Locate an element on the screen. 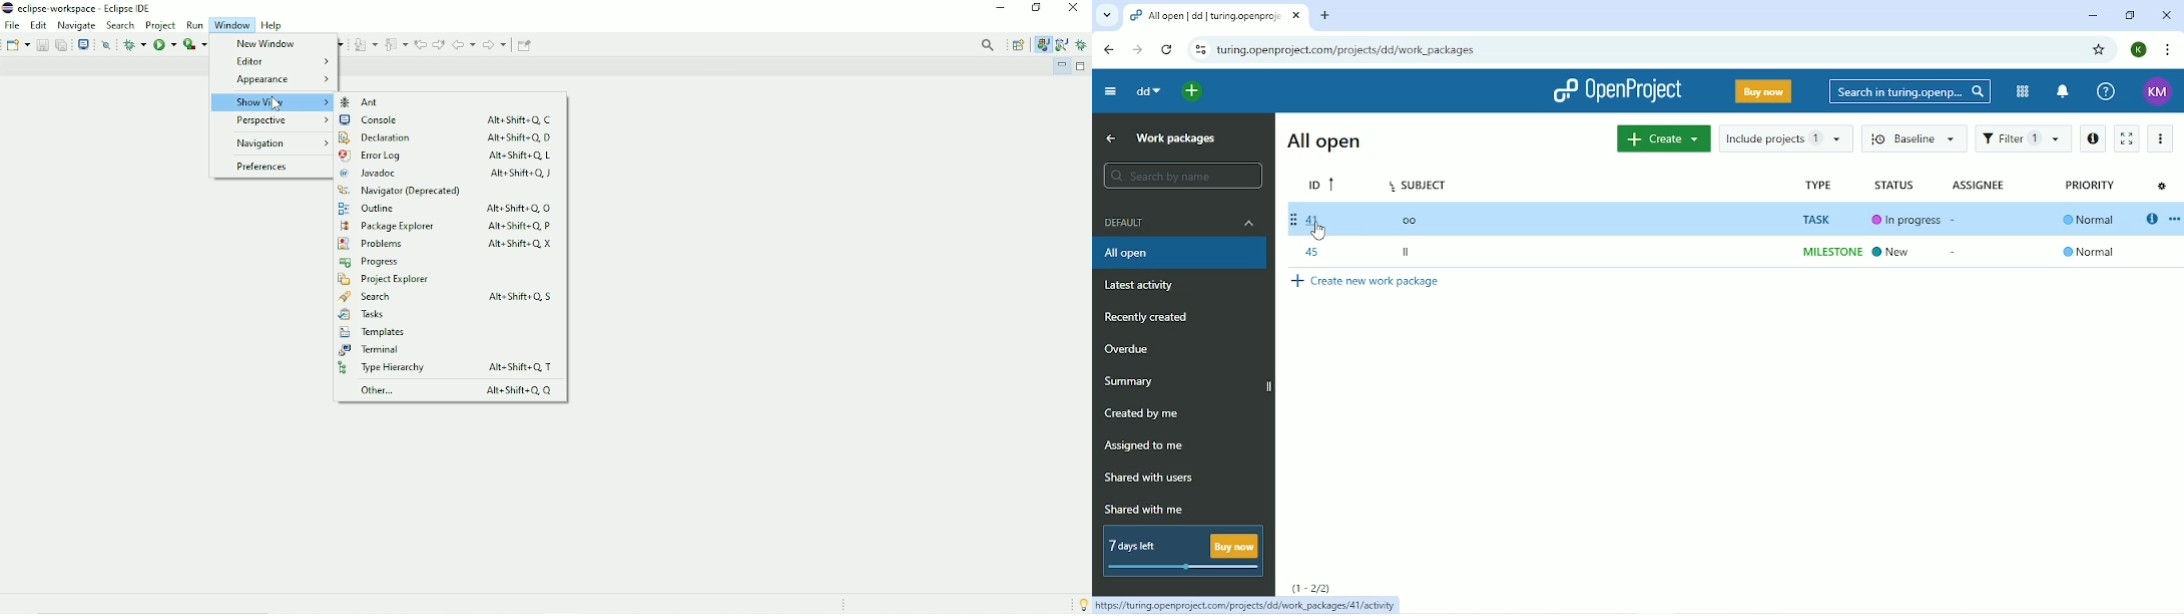 The image size is (2184, 616). Restore  is located at coordinates (1040, 9).